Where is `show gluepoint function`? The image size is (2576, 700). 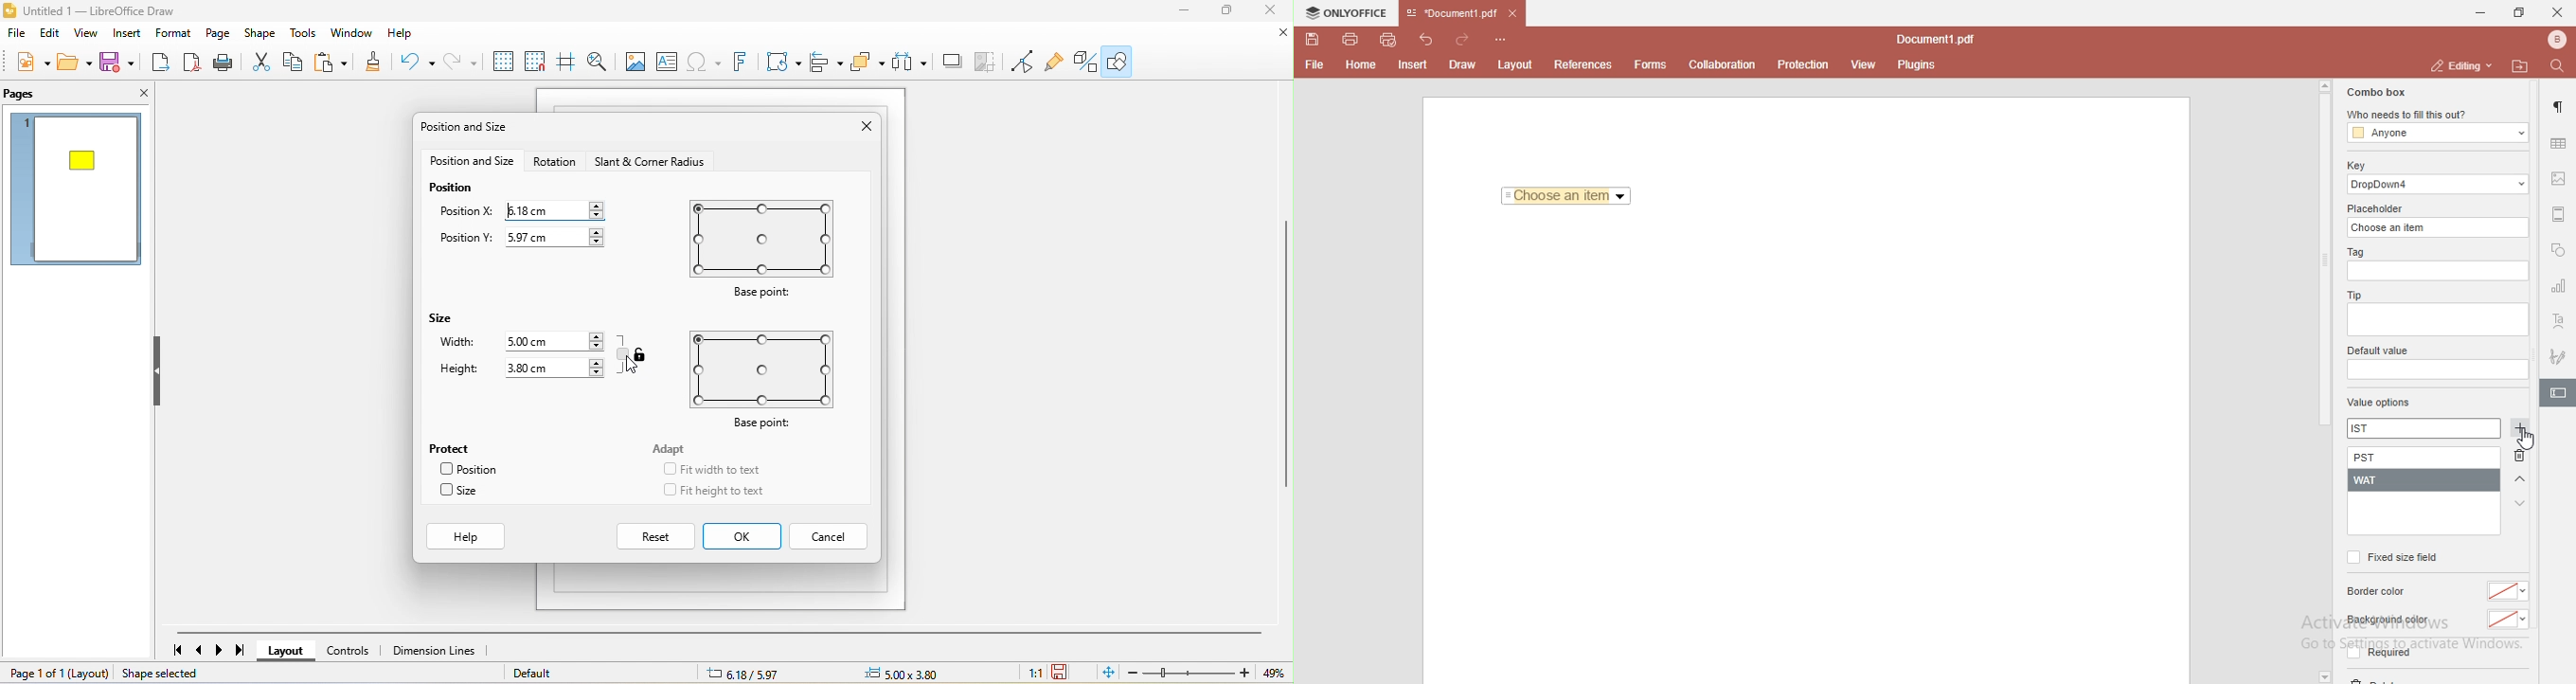 show gluepoint function is located at coordinates (1055, 61).